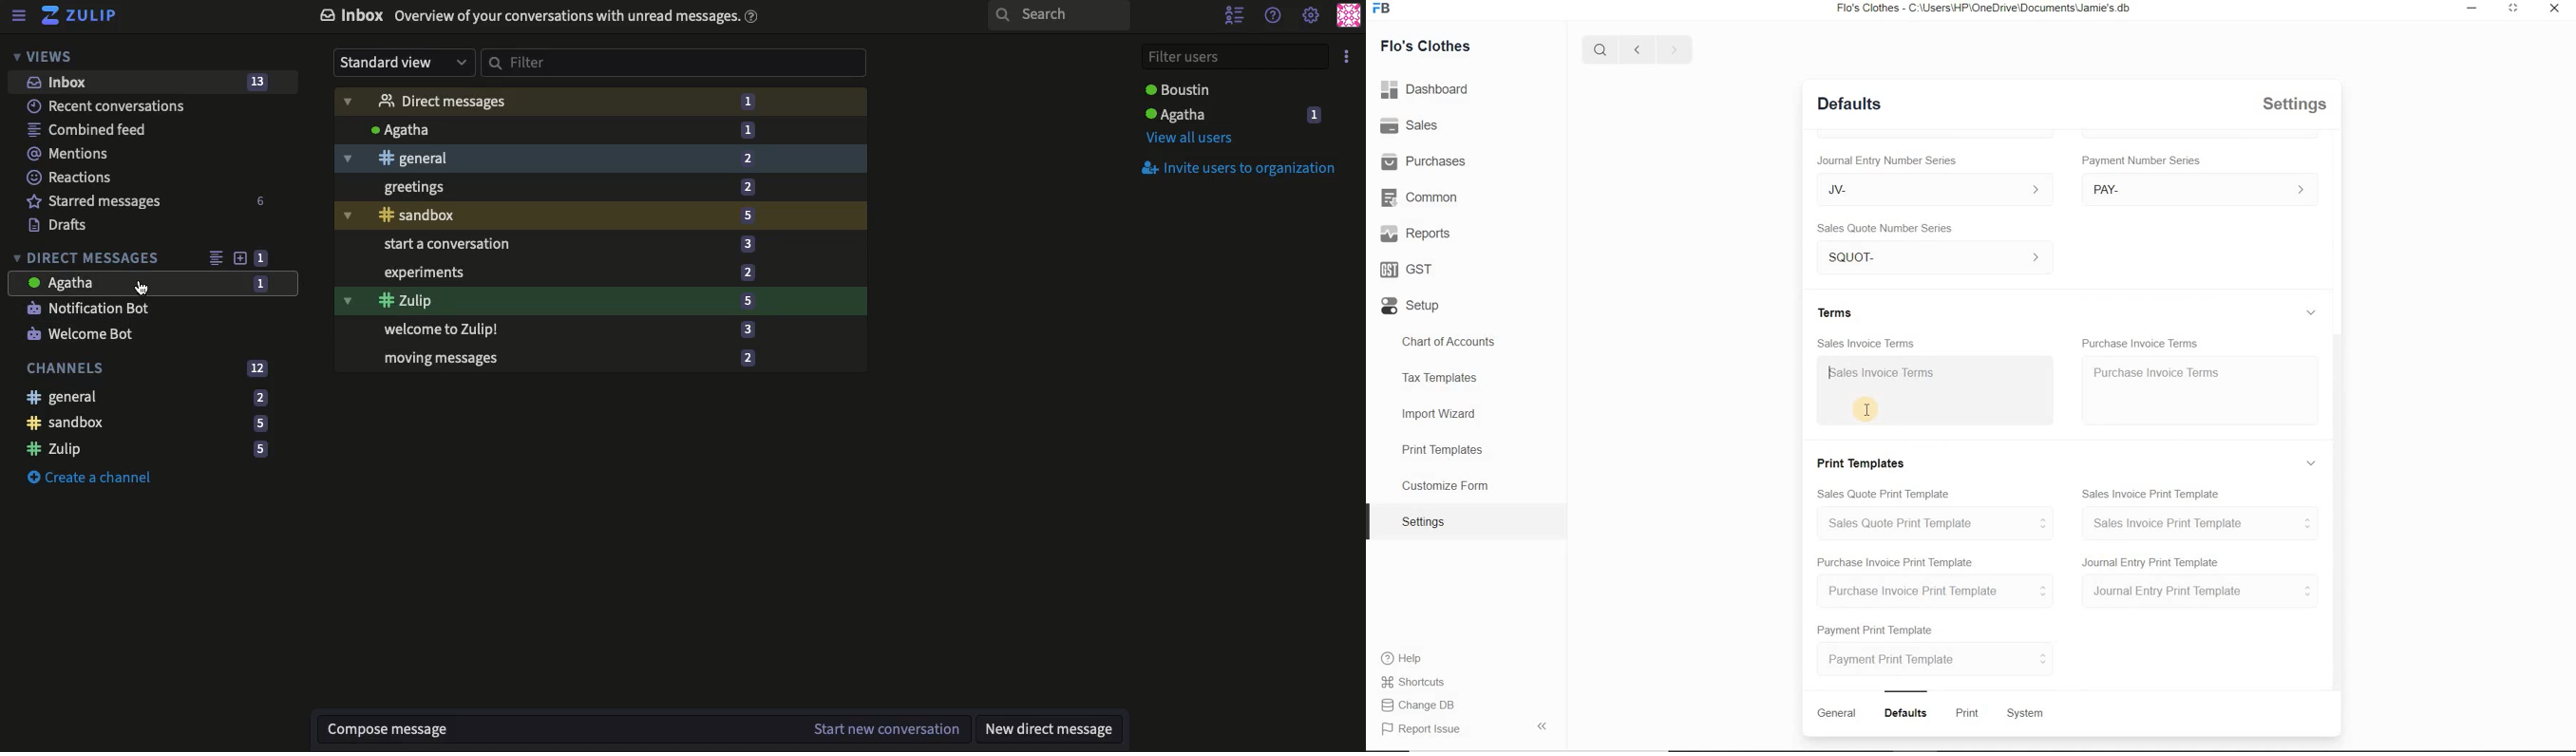  Describe the element at coordinates (599, 100) in the screenshot. I see `Direct messages` at that location.